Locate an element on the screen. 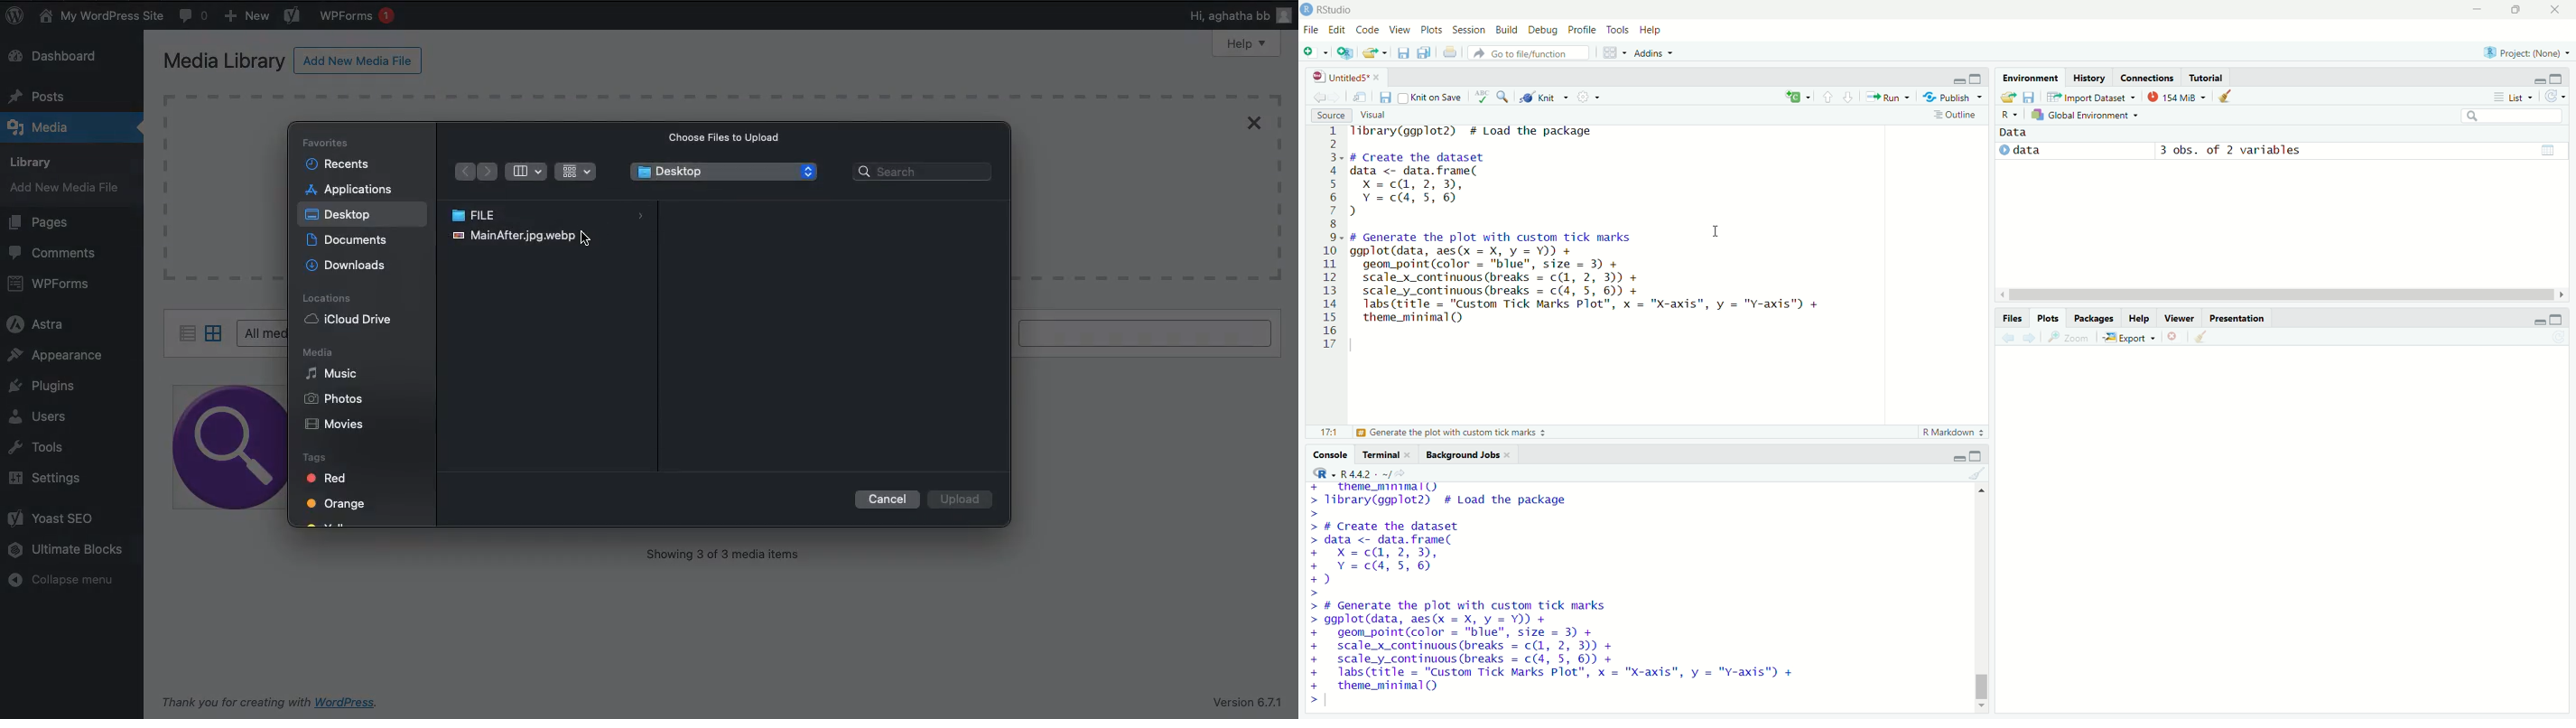 The height and width of the screenshot is (728, 2576). global environment is located at coordinates (2084, 116).